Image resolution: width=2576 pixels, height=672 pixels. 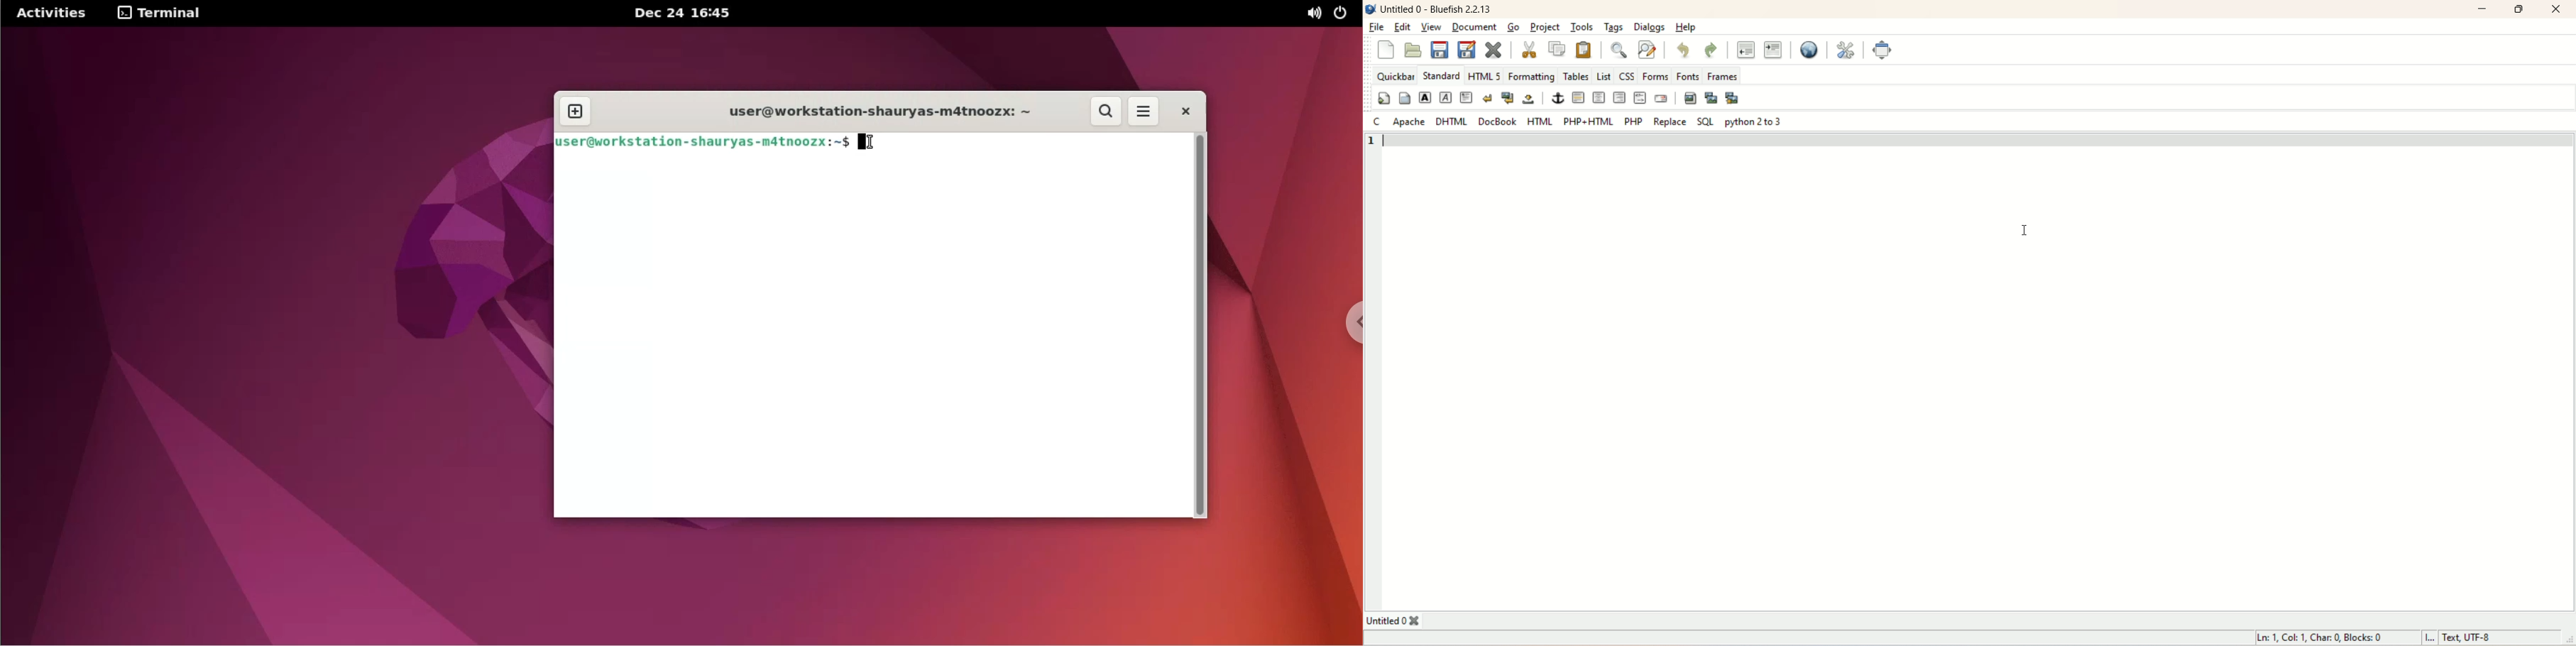 What do you see at coordinates (1486, 77) in the screenshot?
I see `HTML 5` at bounding box center [1486, 77].